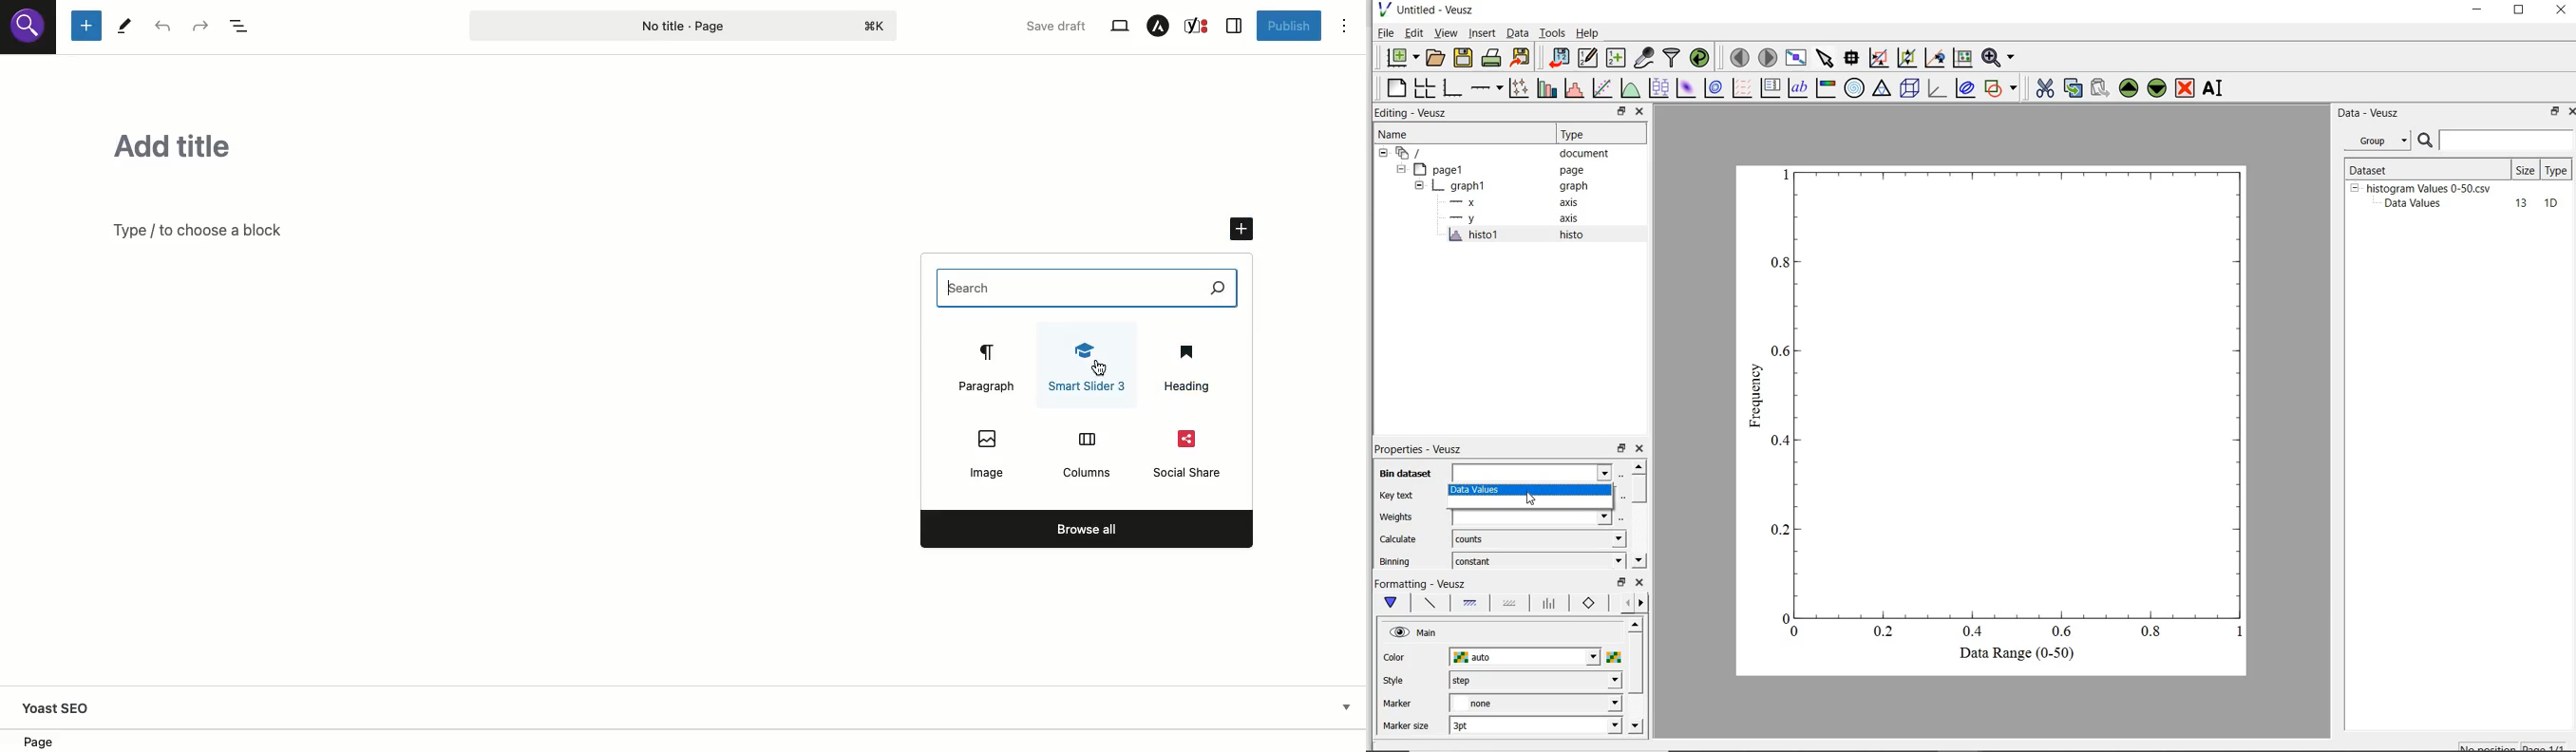 Image resolution: width=2576 pixels, height=756 pixels. I want to click on Columns , so click(1086, 454).